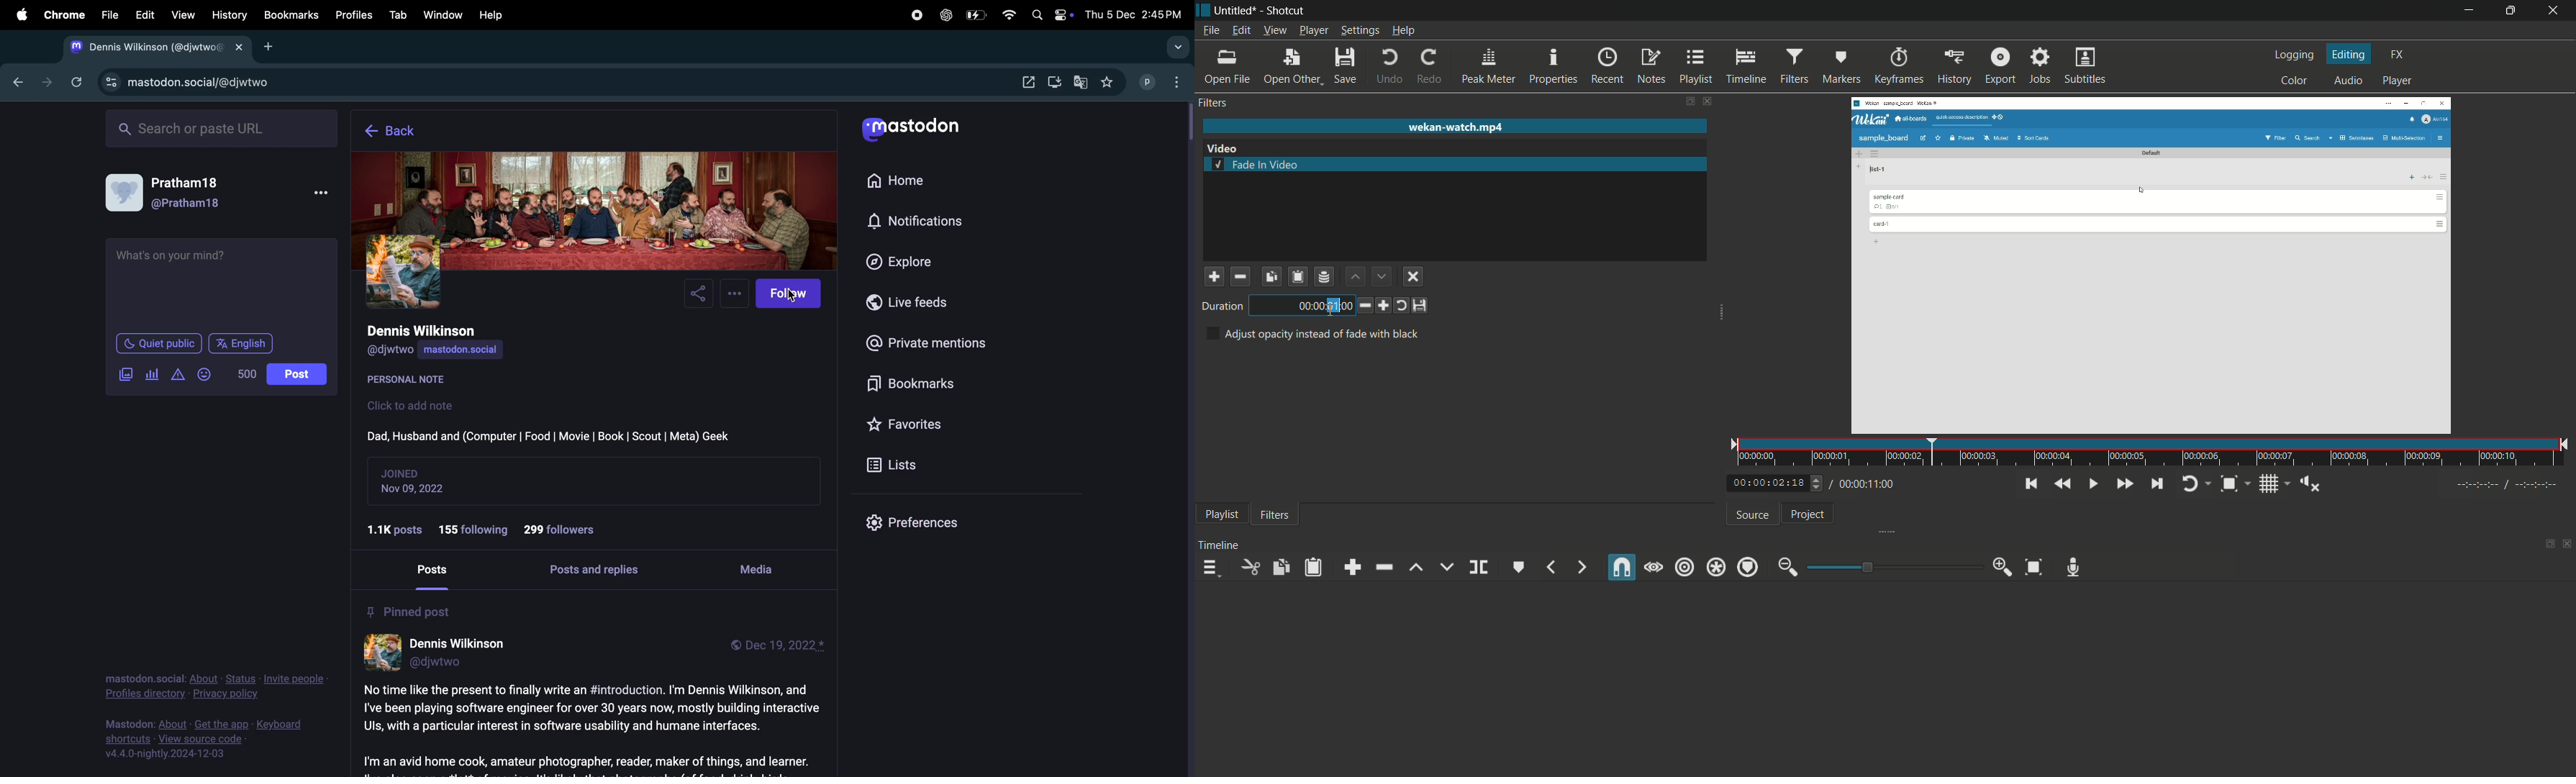 Image resolution: width=2576 pixels, height=784 pixels. What do you see at coordinates (1257, 164) in the screenshot?
I see `fade in video` at bounding box center [1257, 164].